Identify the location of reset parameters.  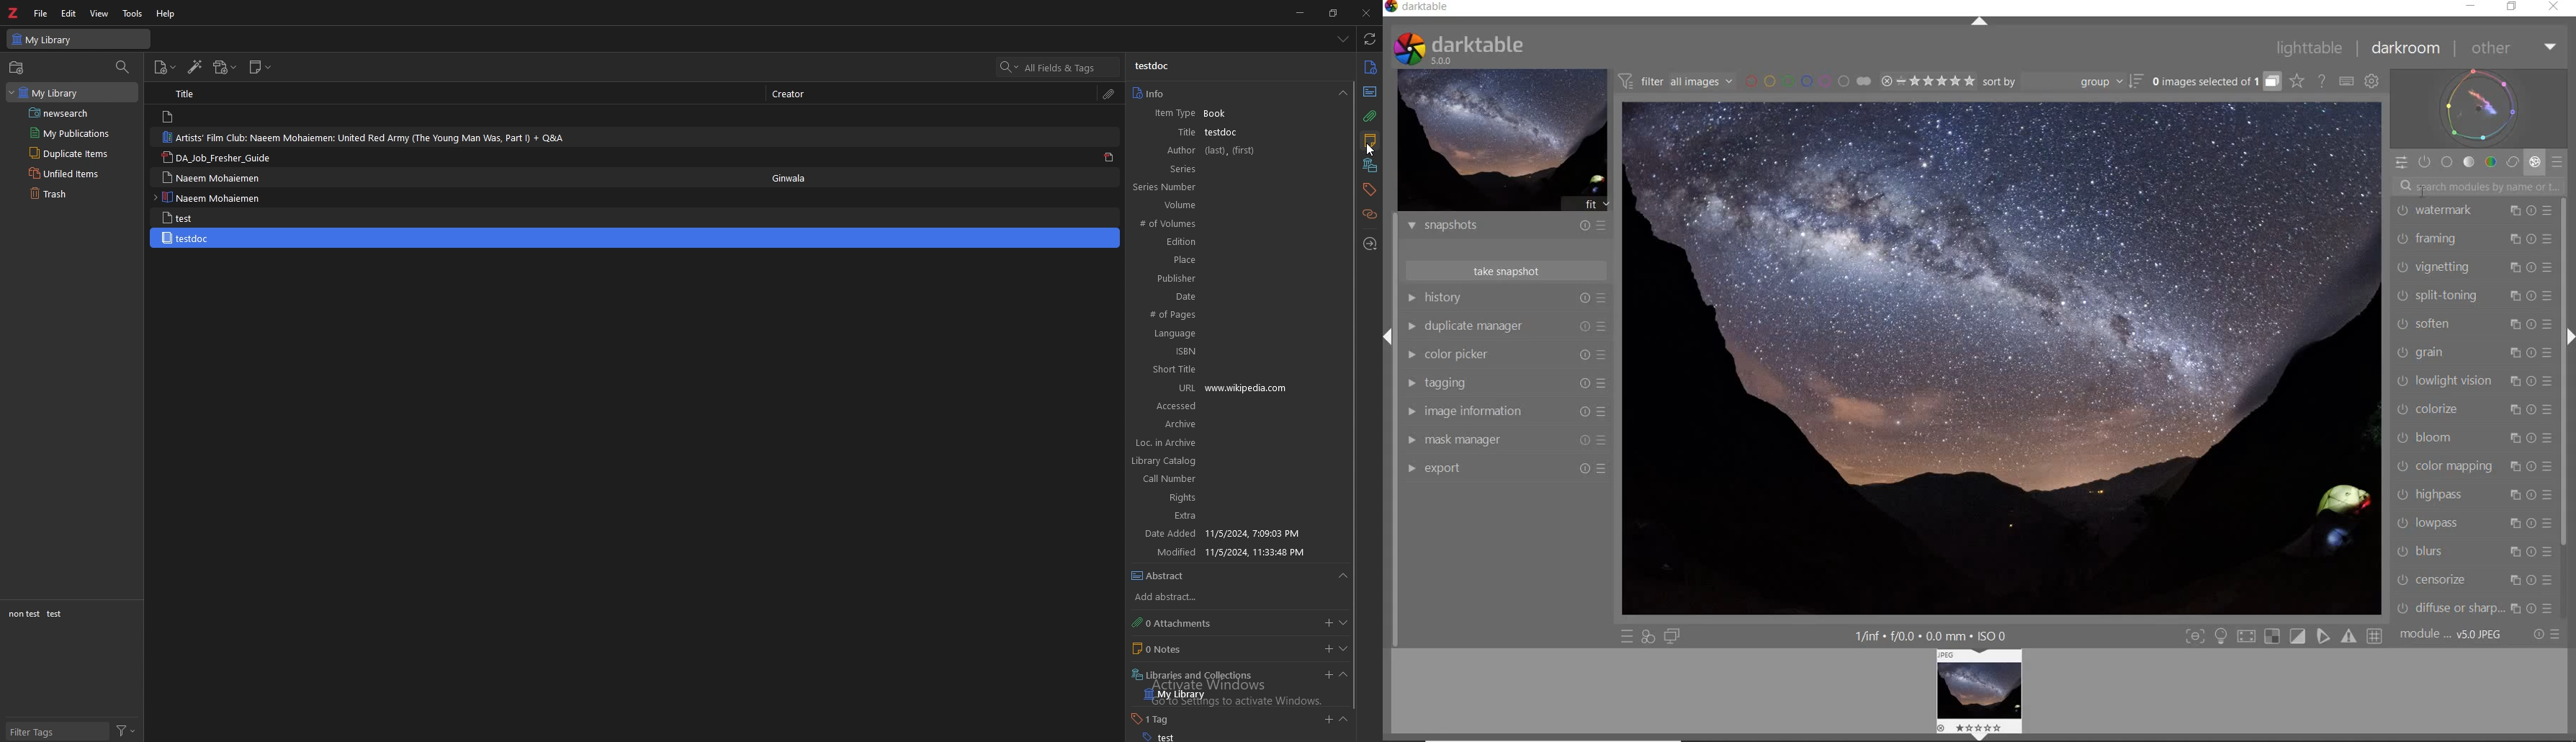
(2532, 351).